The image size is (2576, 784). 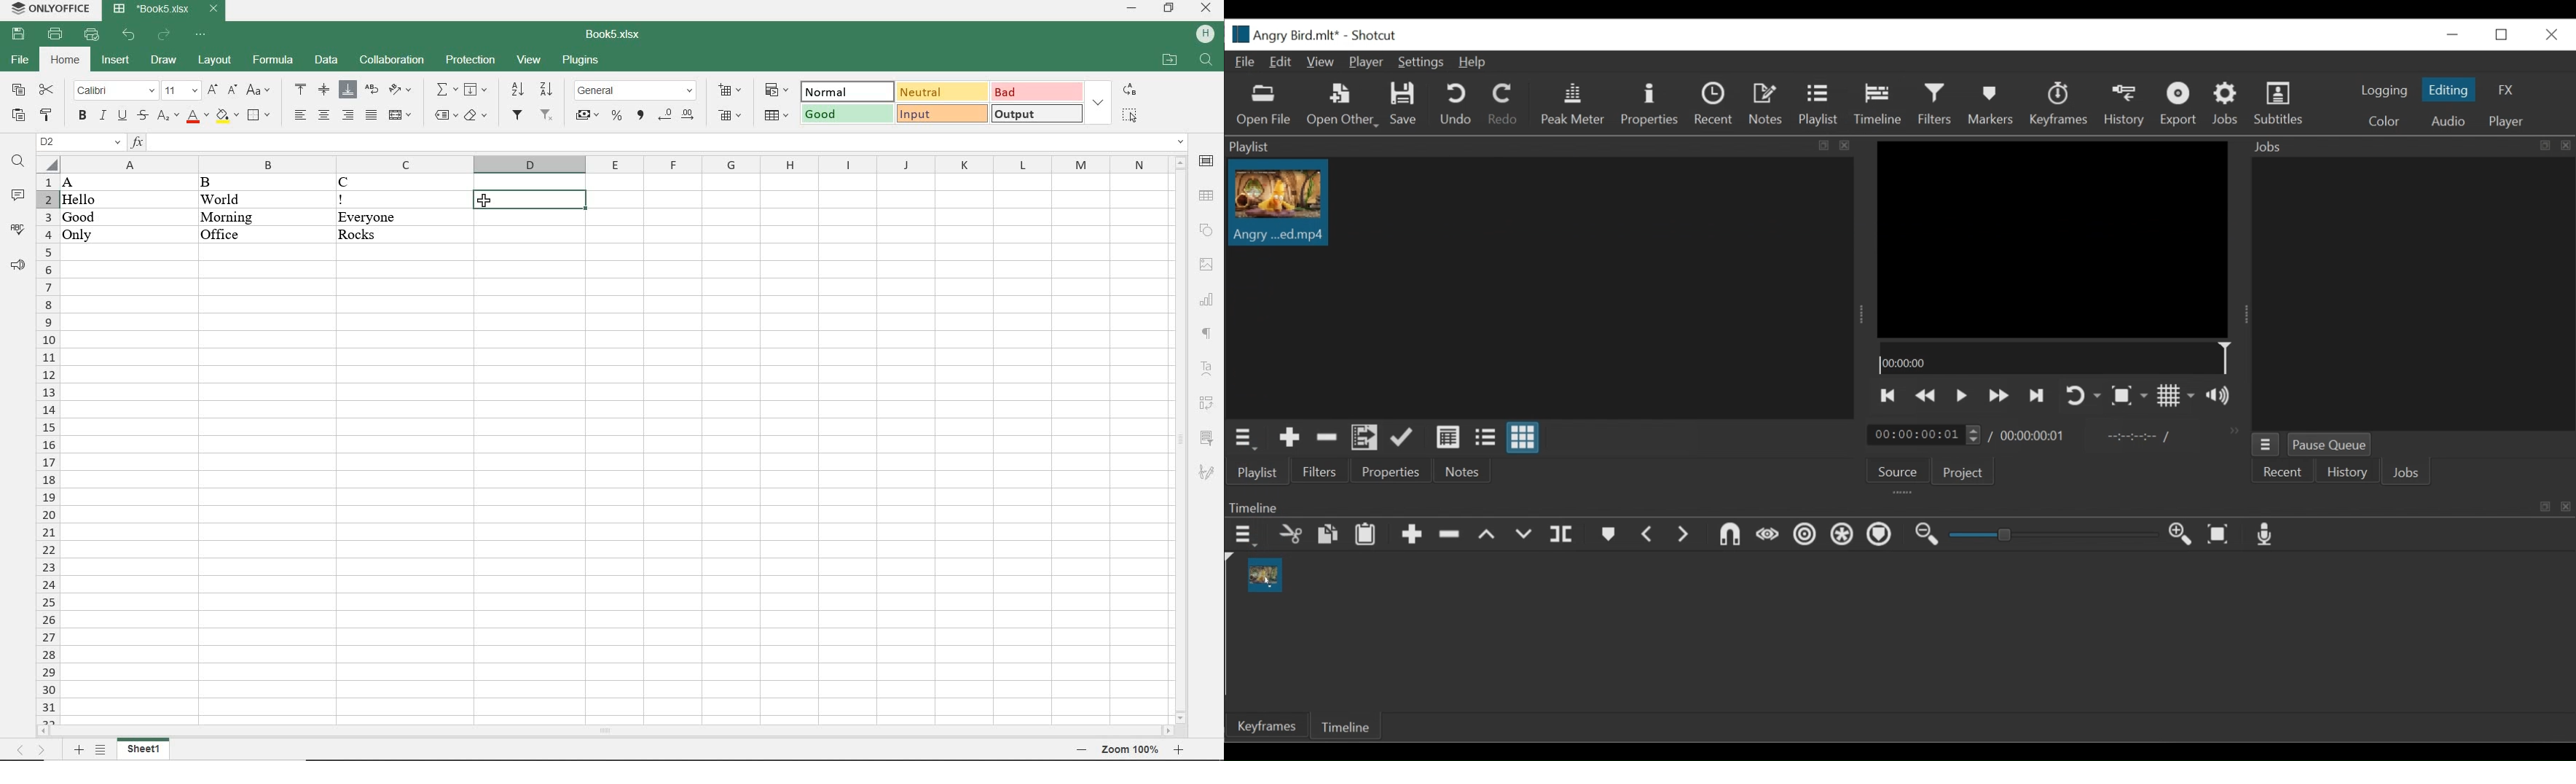 I want to click on !, so click(x=387, y=200).